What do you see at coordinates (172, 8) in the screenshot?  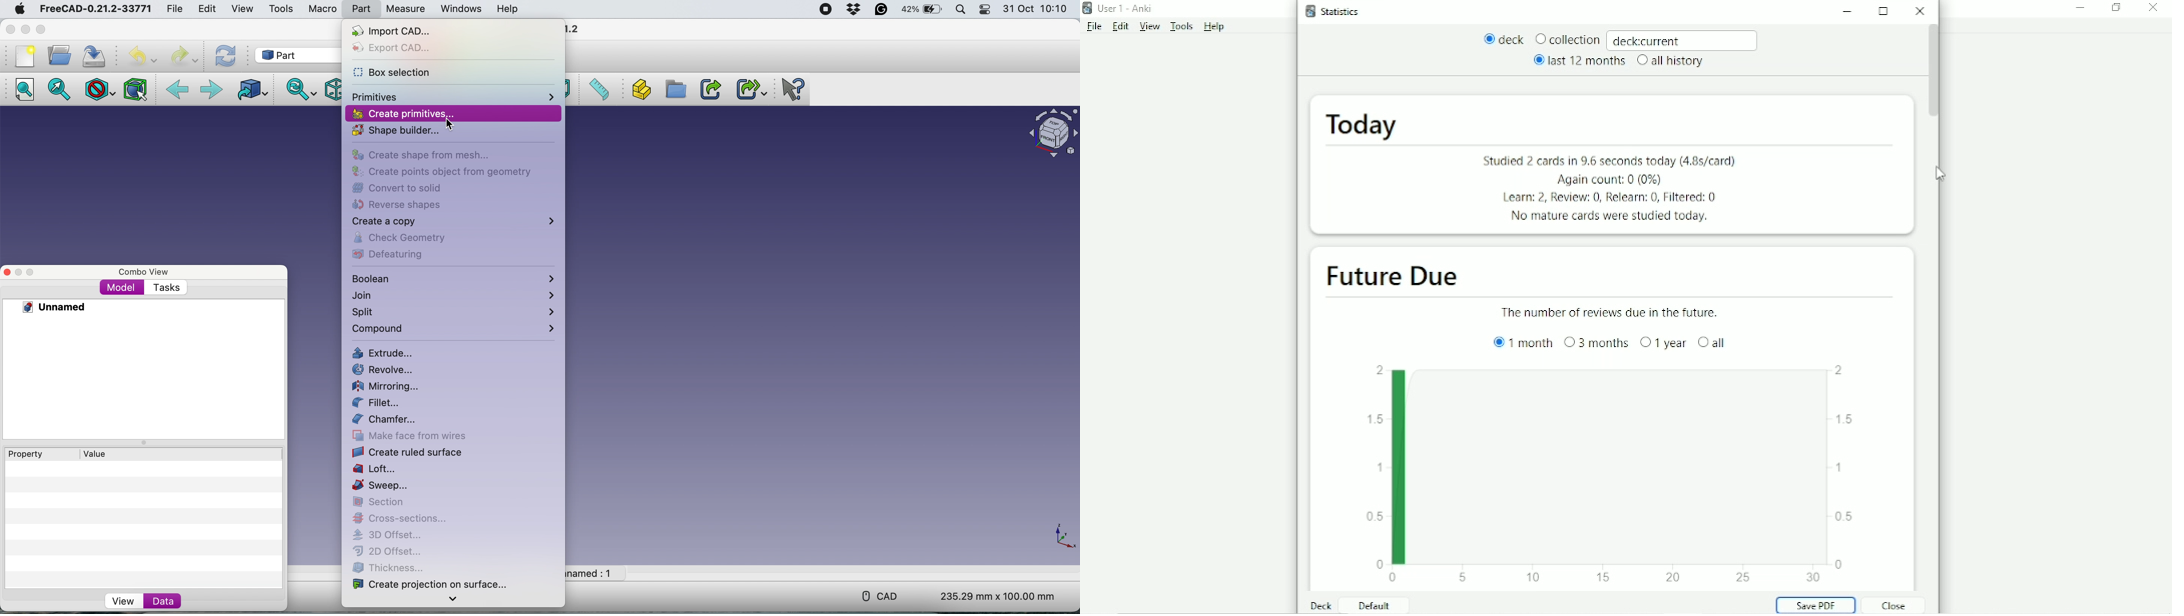 I see `File` at bounding box center [172, 8].